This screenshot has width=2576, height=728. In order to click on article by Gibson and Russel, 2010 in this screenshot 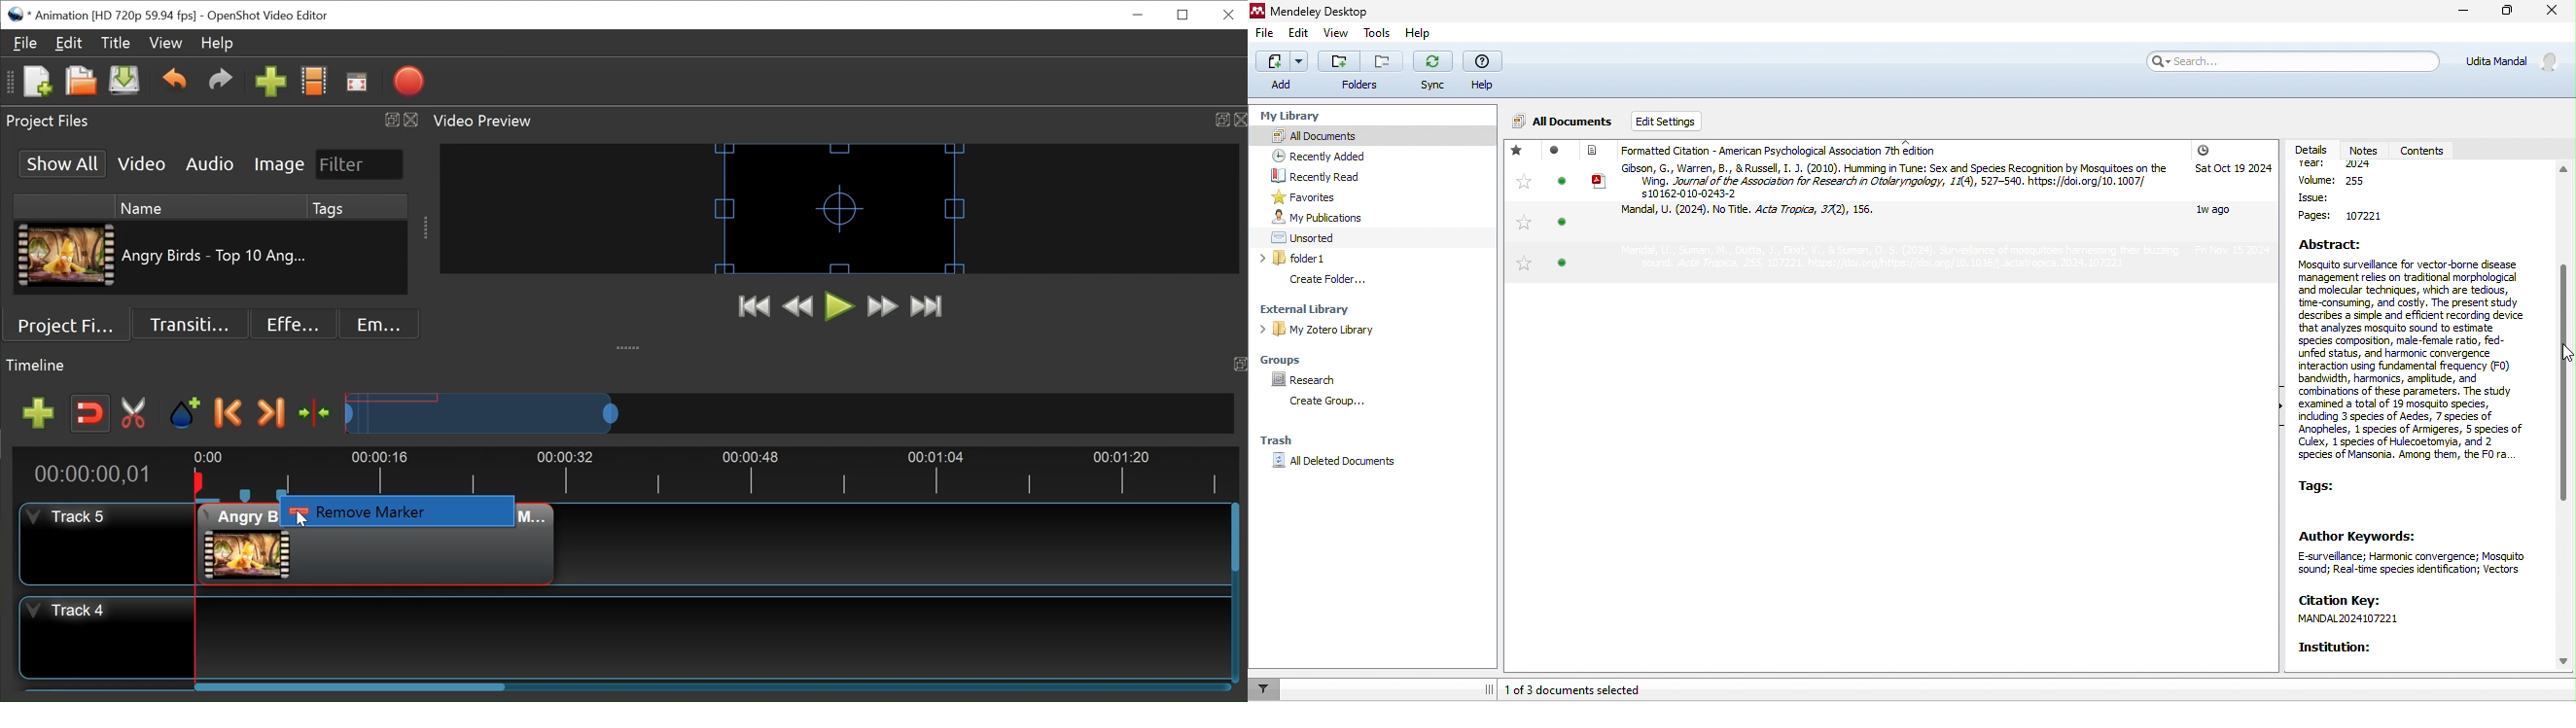, I will do `click(1881, 180)`.